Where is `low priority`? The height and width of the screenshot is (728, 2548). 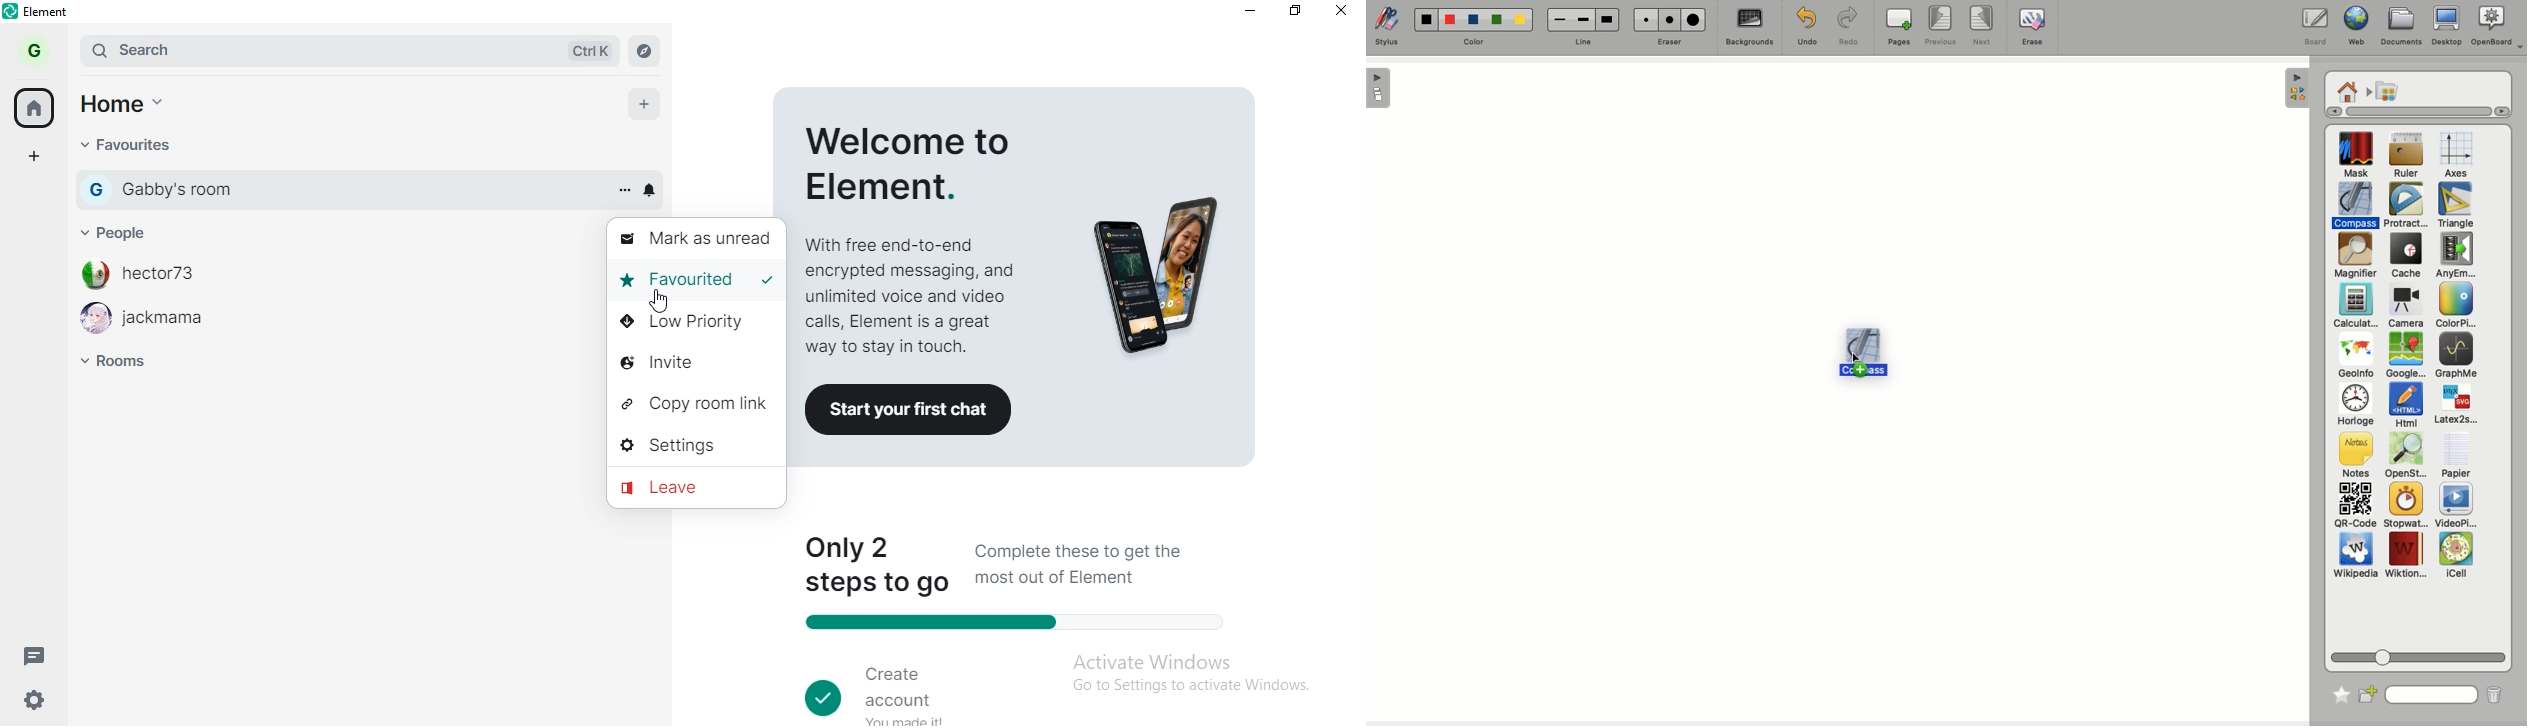 low priority is located at coordinates (696, 325).